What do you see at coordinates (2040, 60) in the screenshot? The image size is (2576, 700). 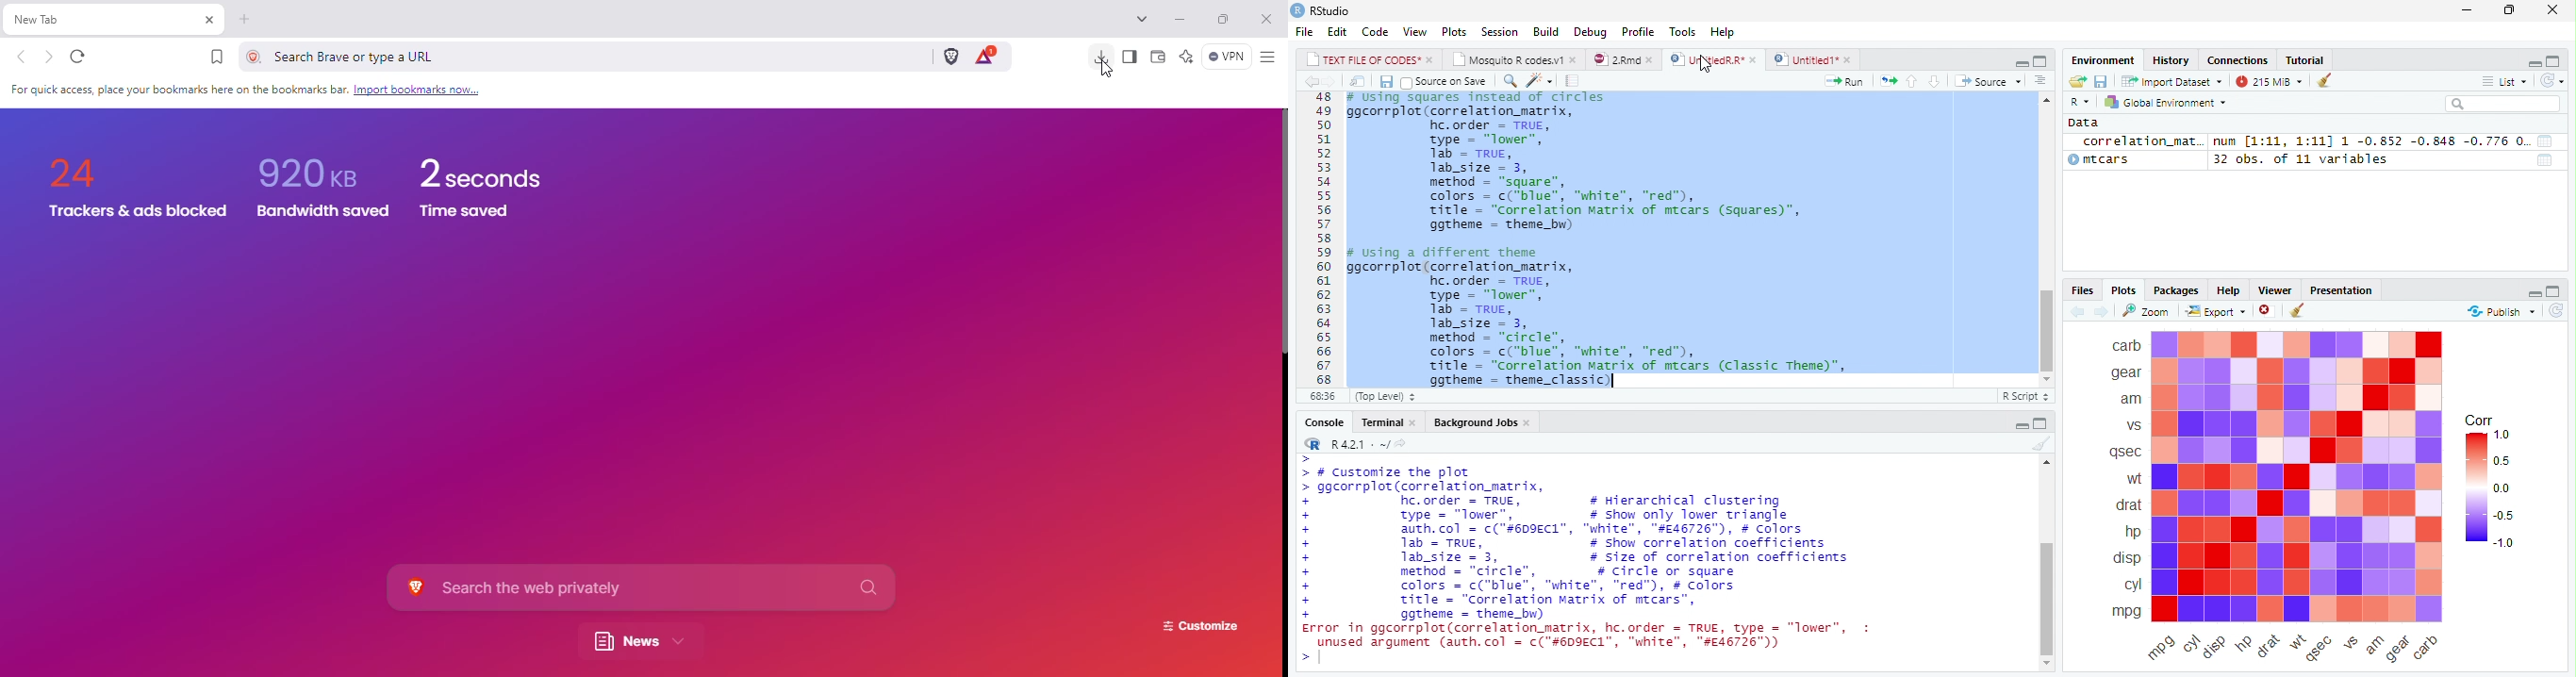 I see `hide console` at bounding box center [2040, 60].